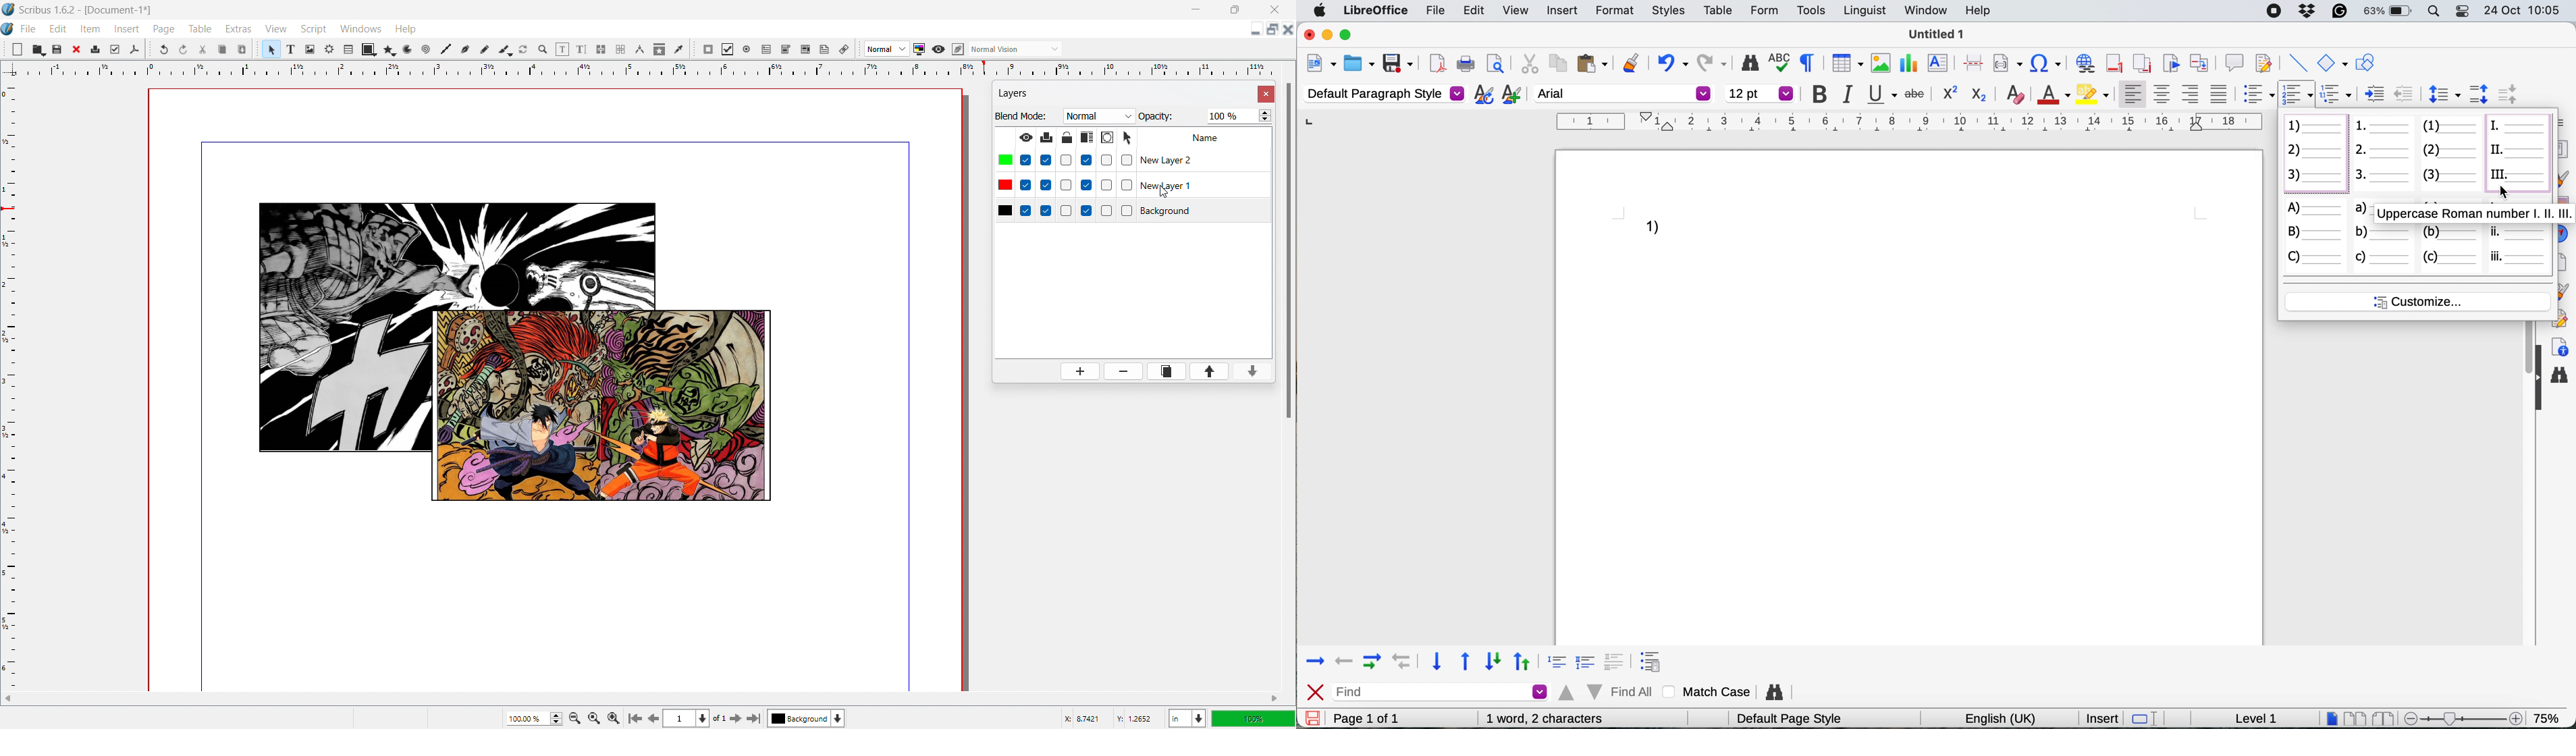 The height and width of the screenshot is (756, 2576). Describe the element at coordinates (2047, 64) in the screenshot. I see `insert special character` at that location.